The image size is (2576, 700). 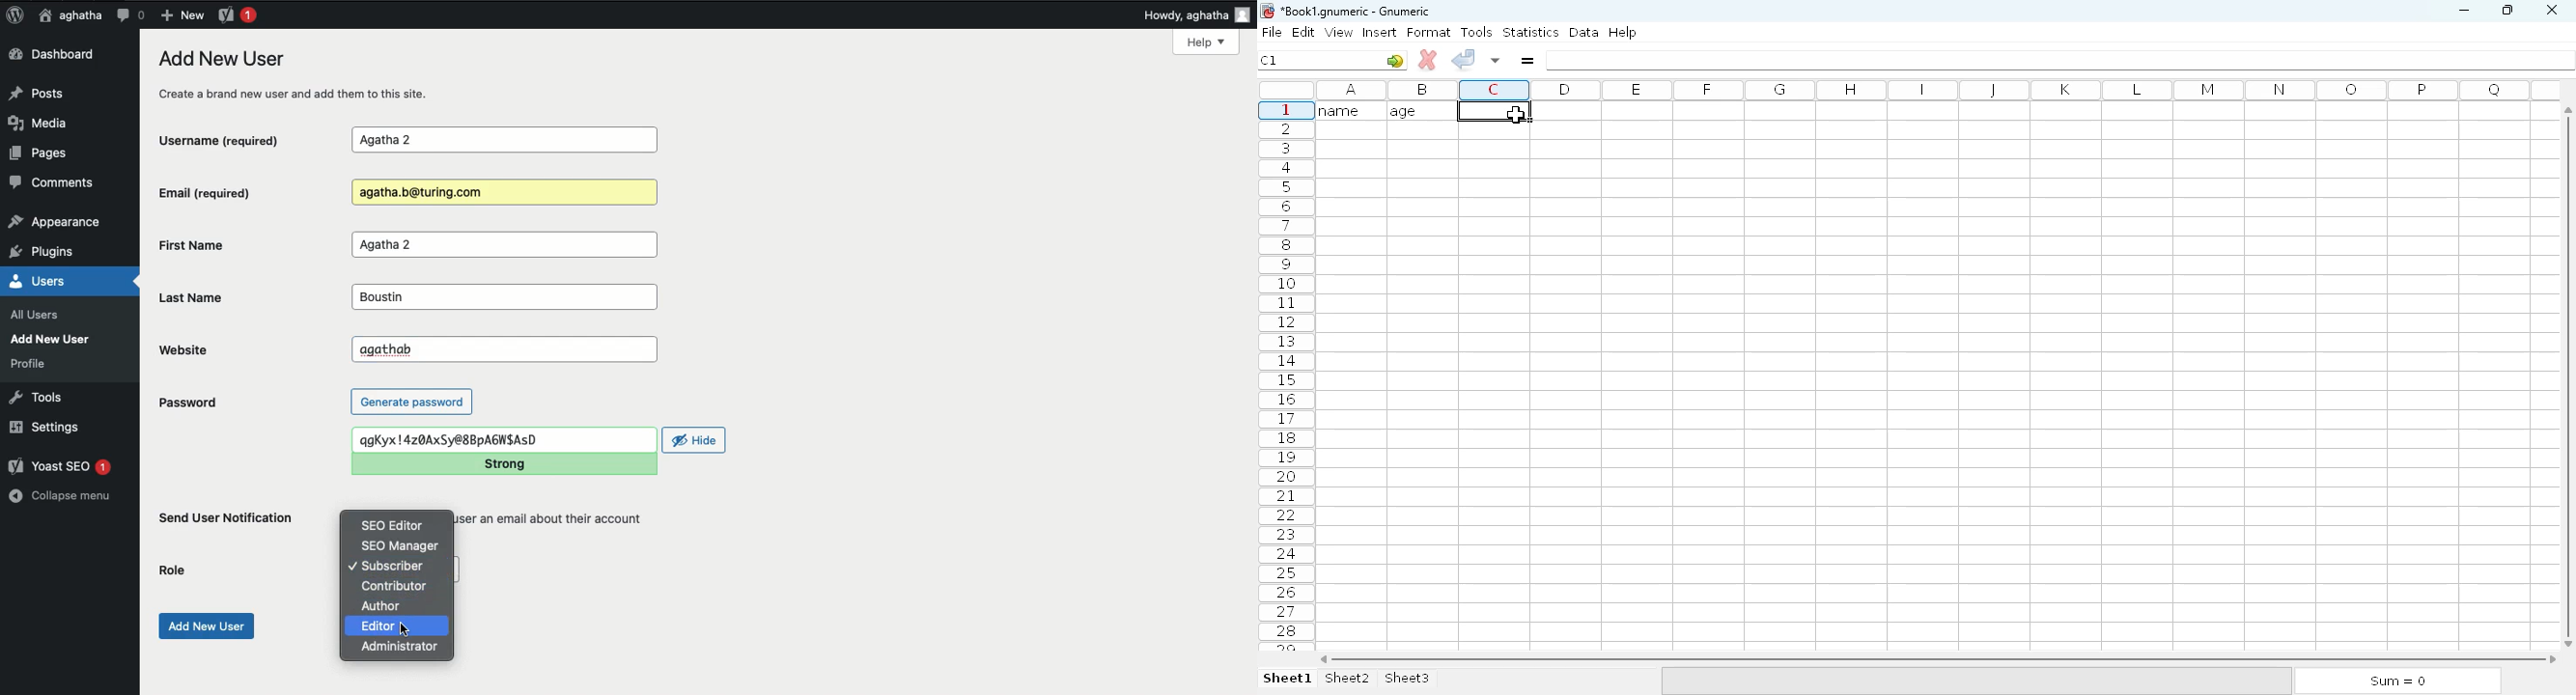 I want to click on Add new user, so click(x=204, y=626).